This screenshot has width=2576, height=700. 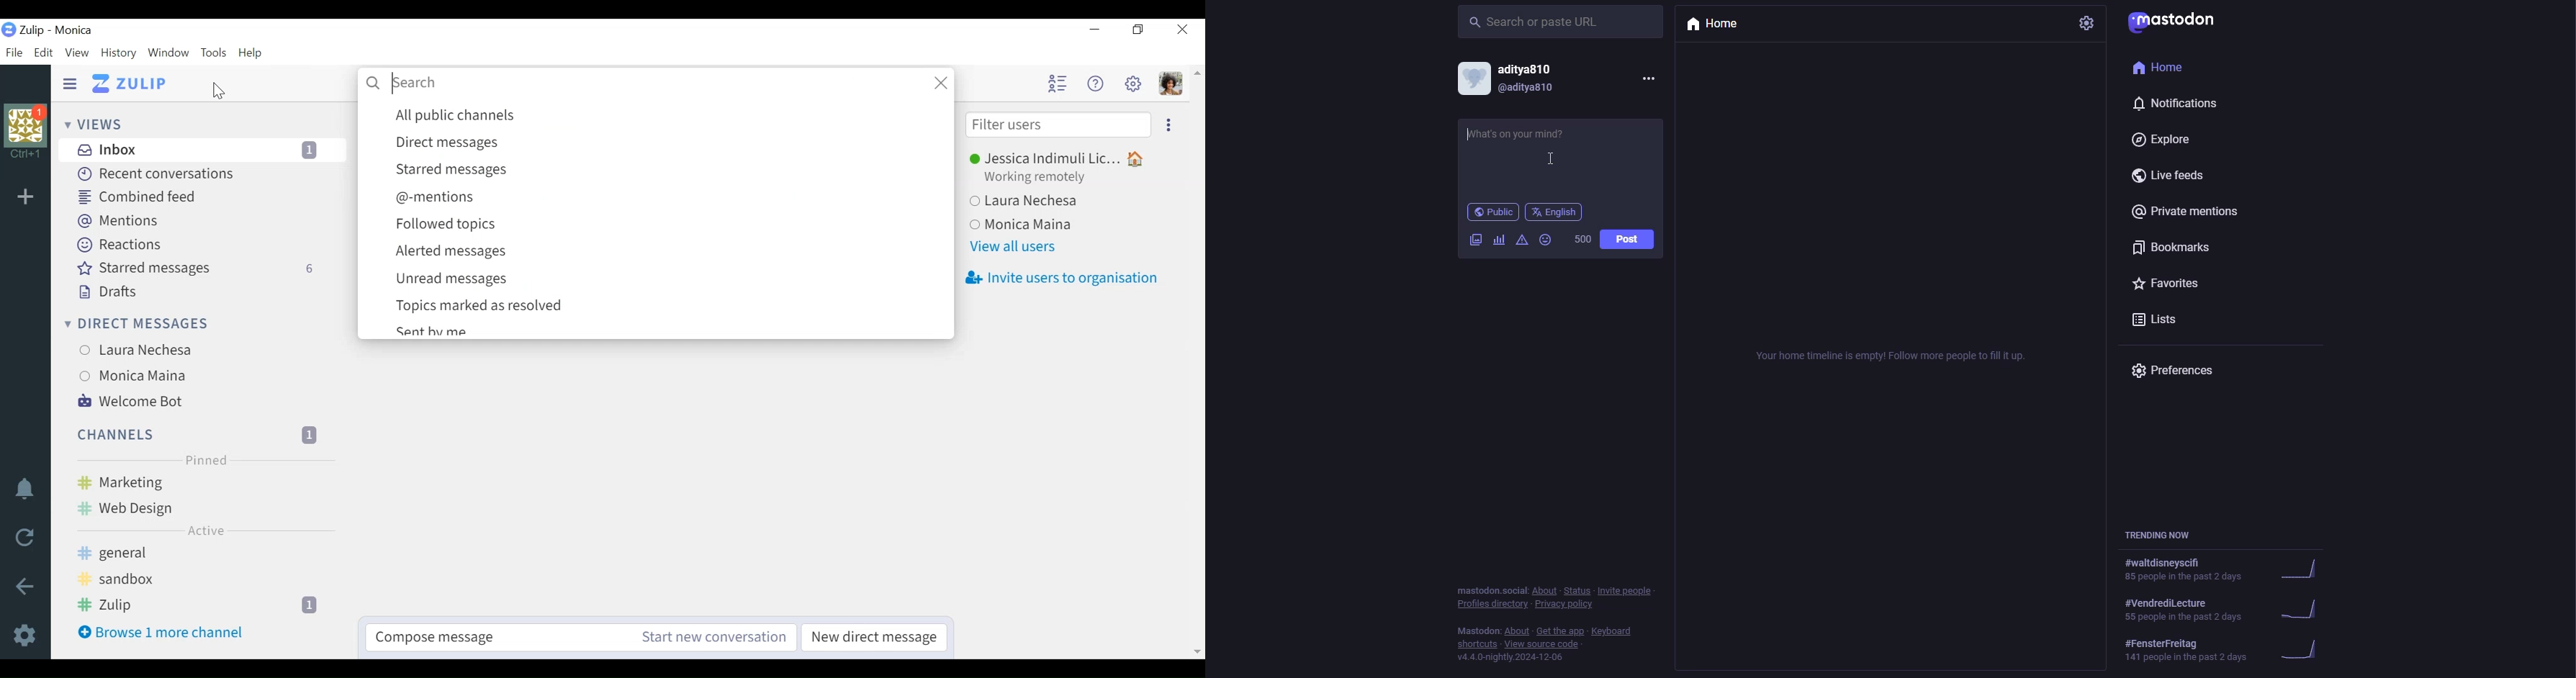 What do you see at coordinates (1537, 23) in the screenshot?
I see `search` at bounding box center [1537, 23].